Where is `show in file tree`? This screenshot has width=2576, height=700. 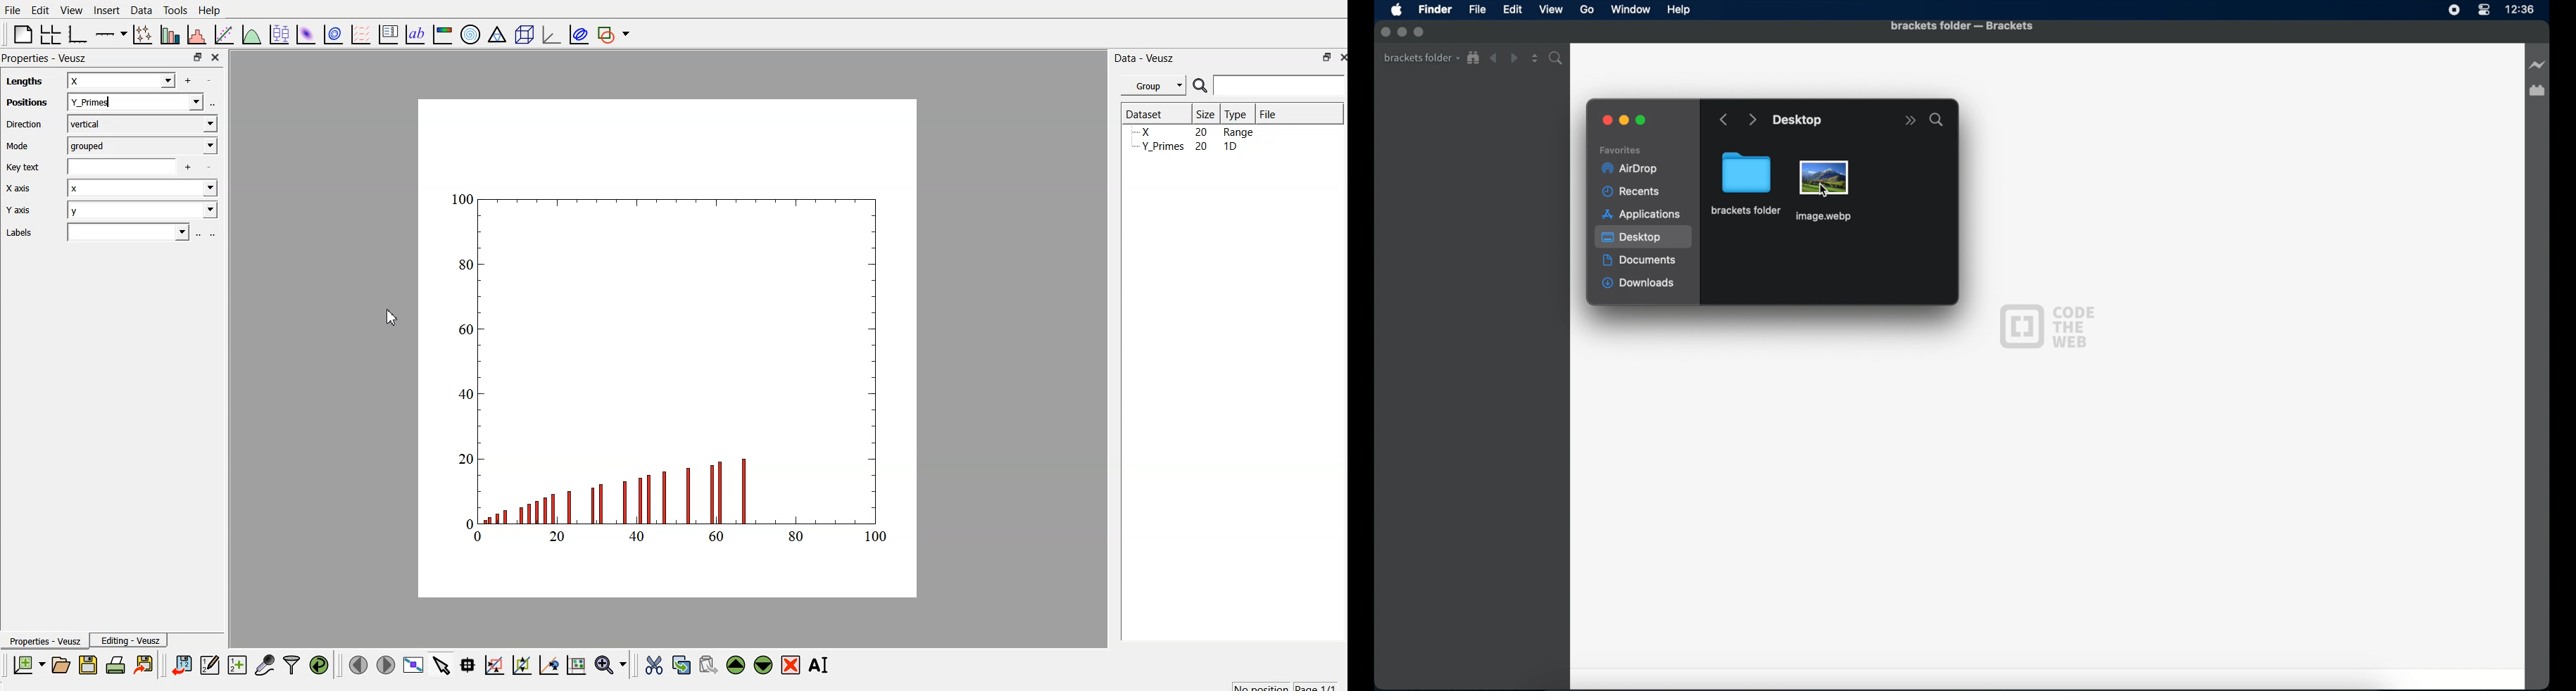
show in file tree is located at coordinates (1474, 58).